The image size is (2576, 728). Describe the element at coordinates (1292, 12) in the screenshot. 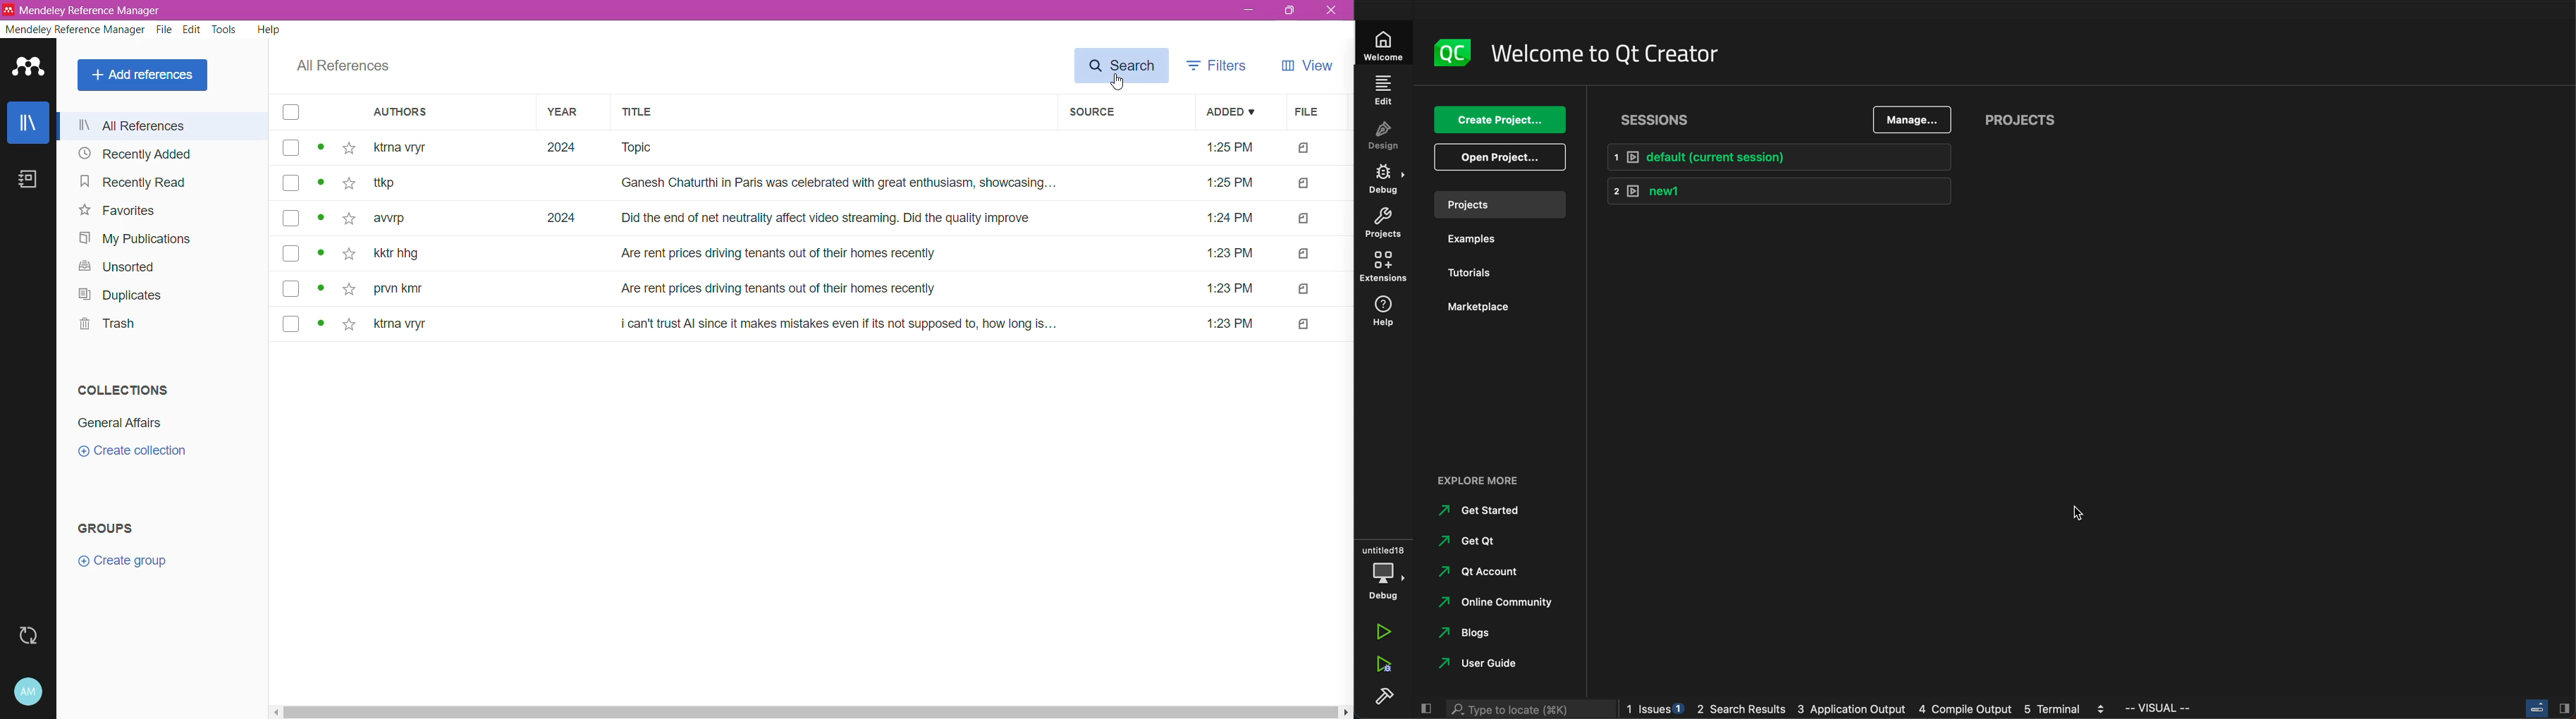

I see `Restore Down` at that location.